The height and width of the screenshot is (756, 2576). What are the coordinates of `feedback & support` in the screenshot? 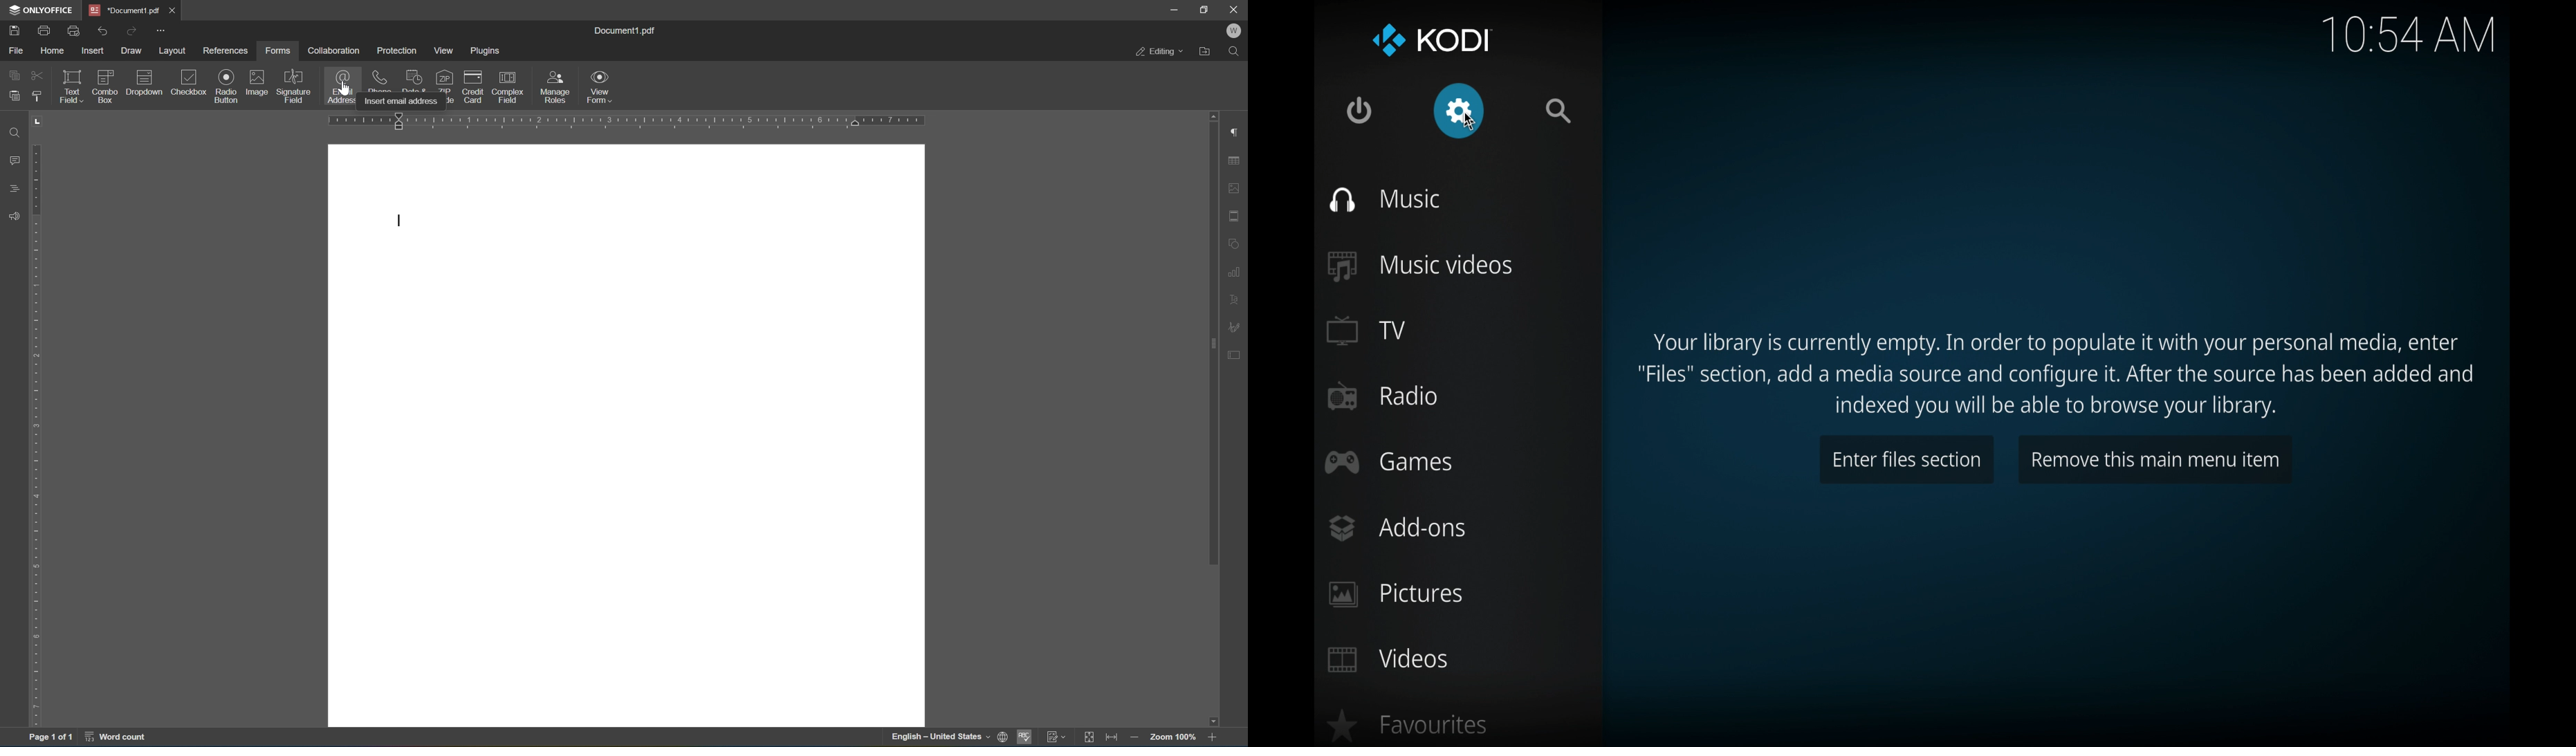 It's located at (16, 216).